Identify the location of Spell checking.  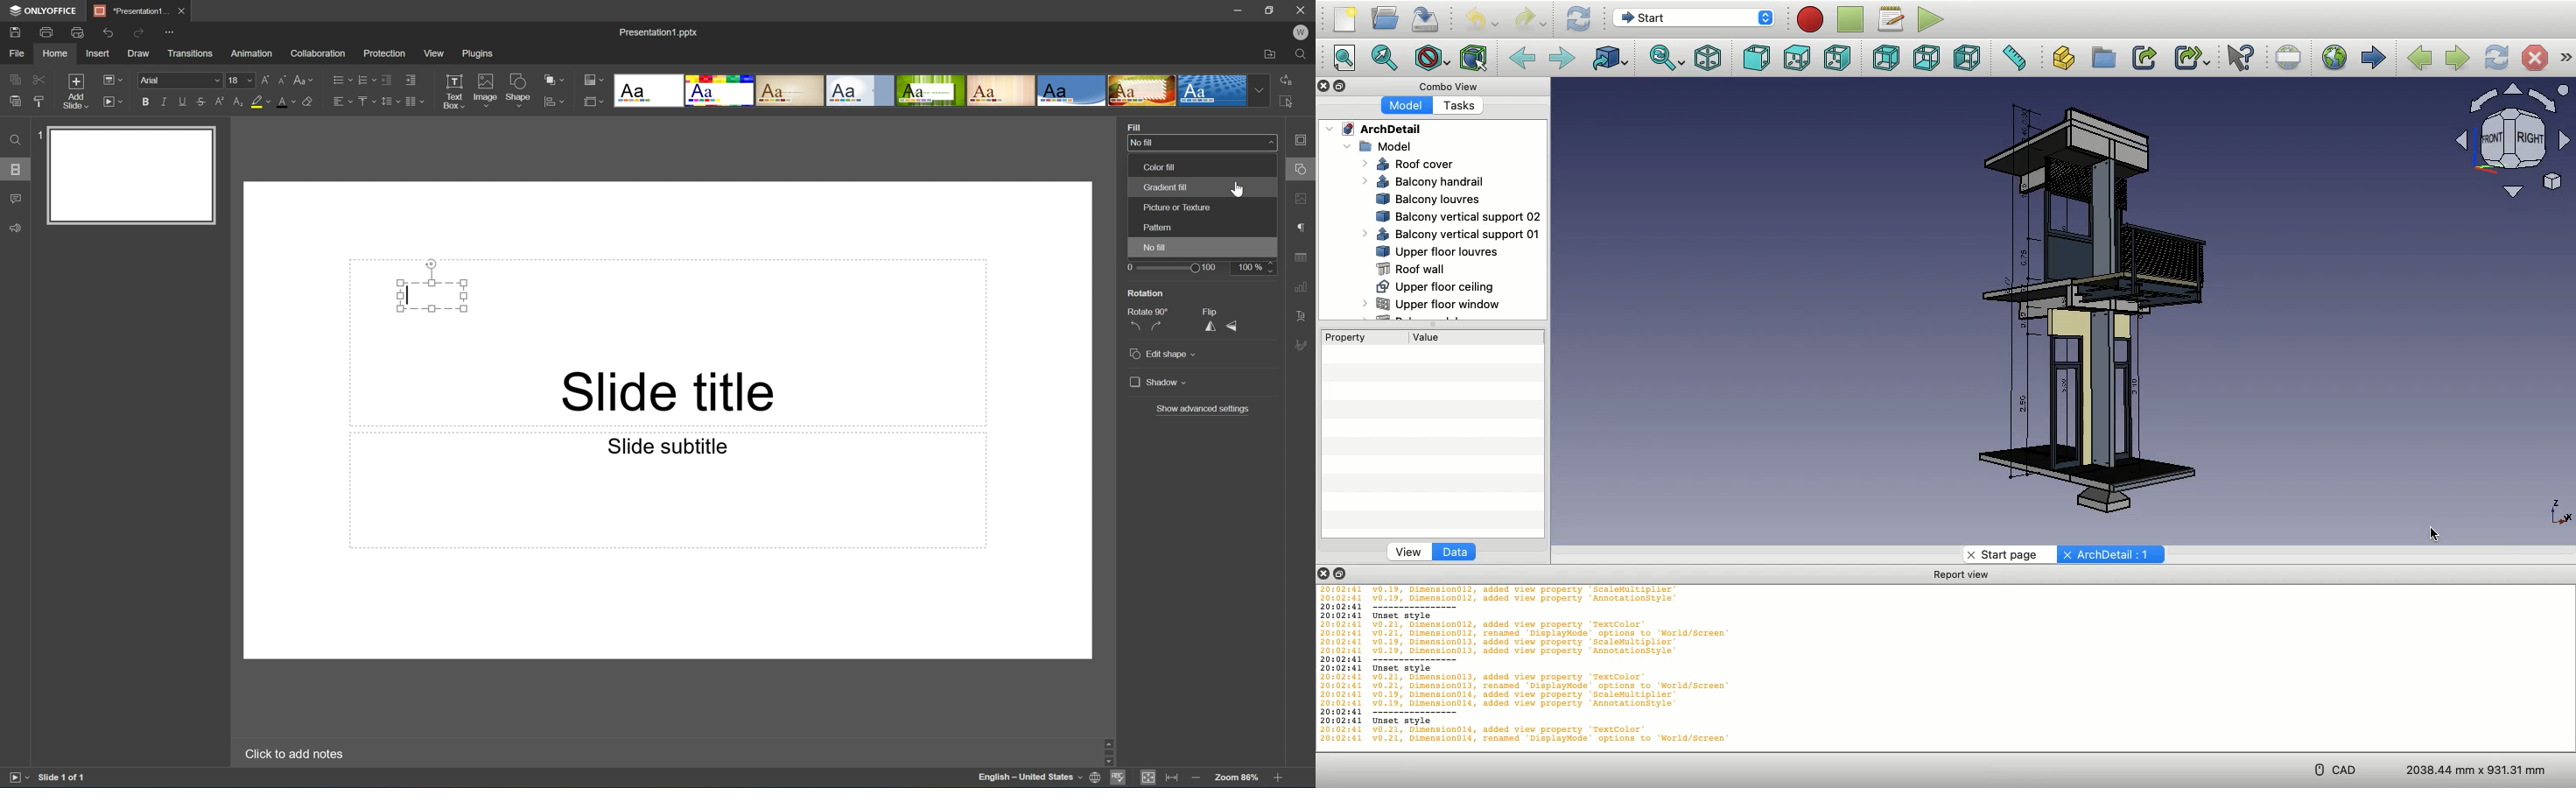
(1119, 779).